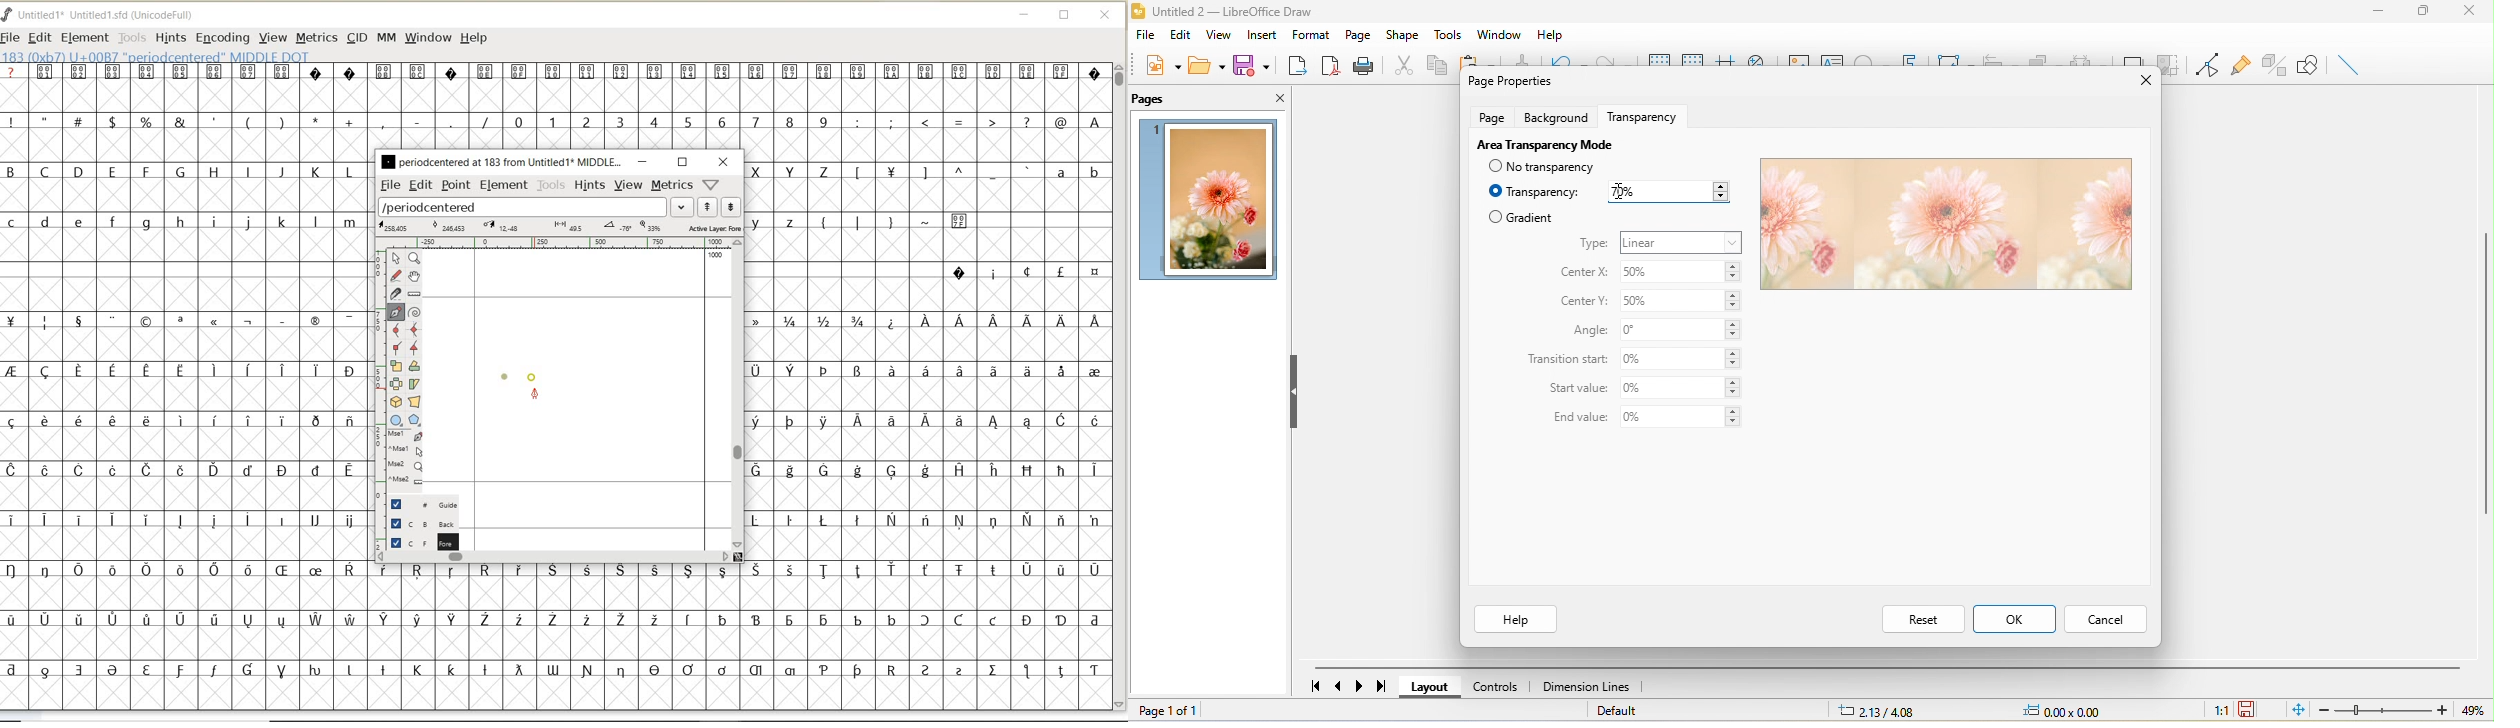 The height and width of the screenshot is (728, 2520). What do you see at coordinates (1491, 116) in the screenshot?
I see `page` at bounding box center [1491, 116].